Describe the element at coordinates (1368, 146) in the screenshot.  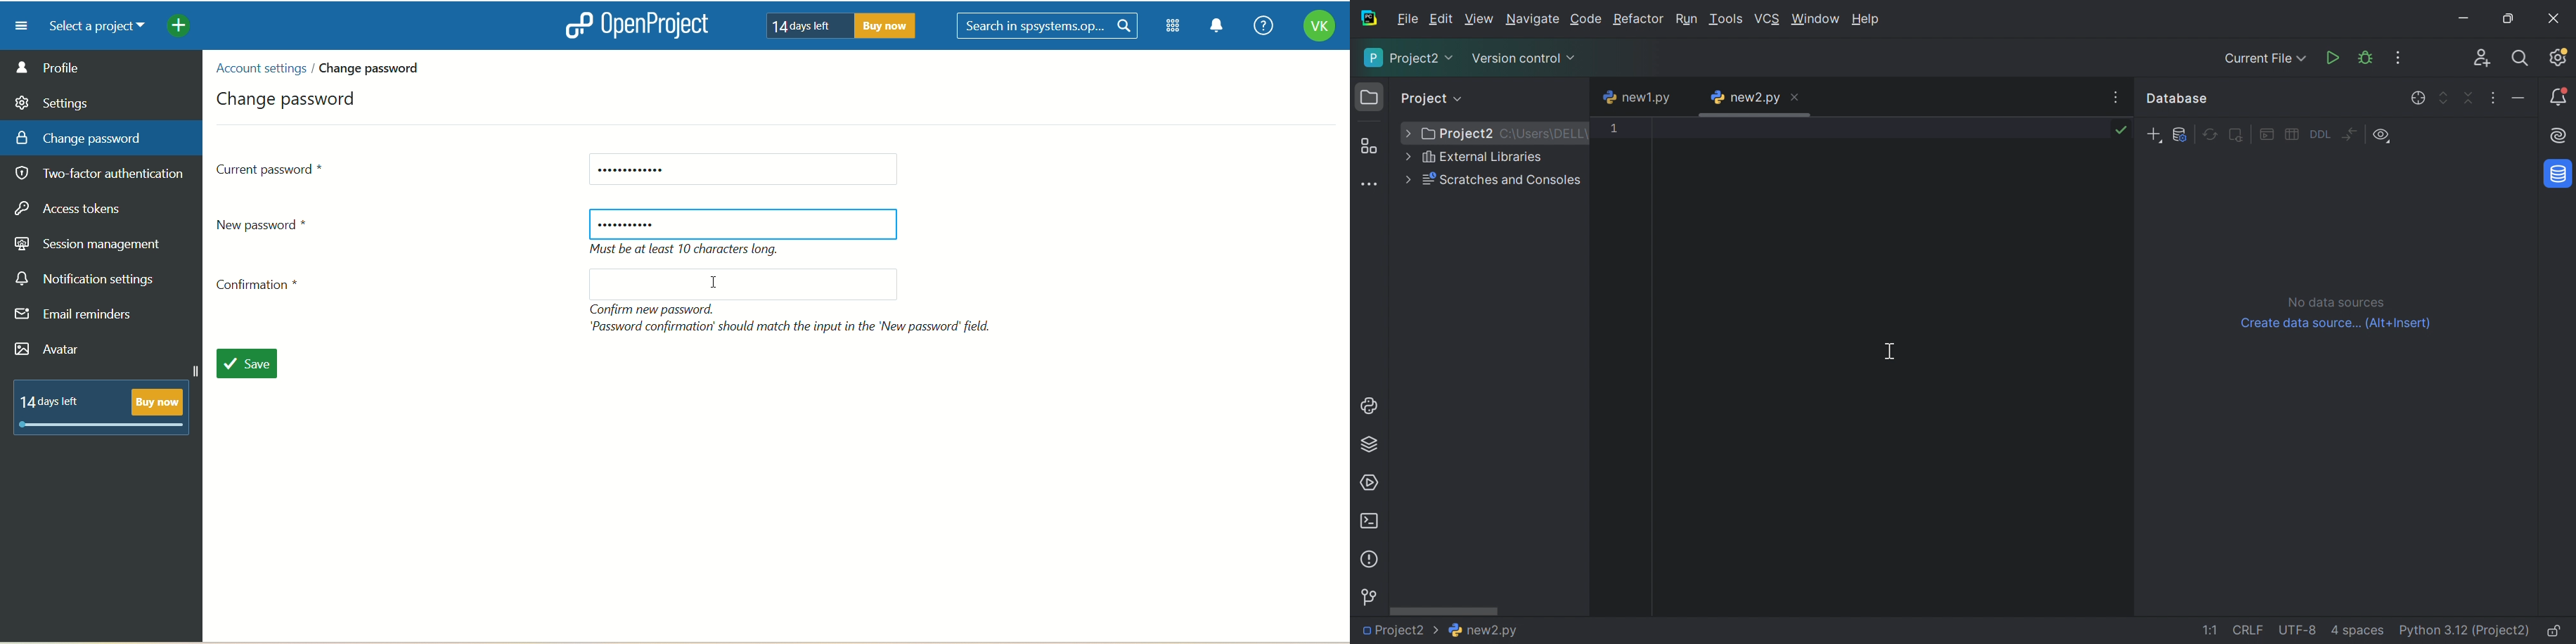
I see `Structure` at that location.